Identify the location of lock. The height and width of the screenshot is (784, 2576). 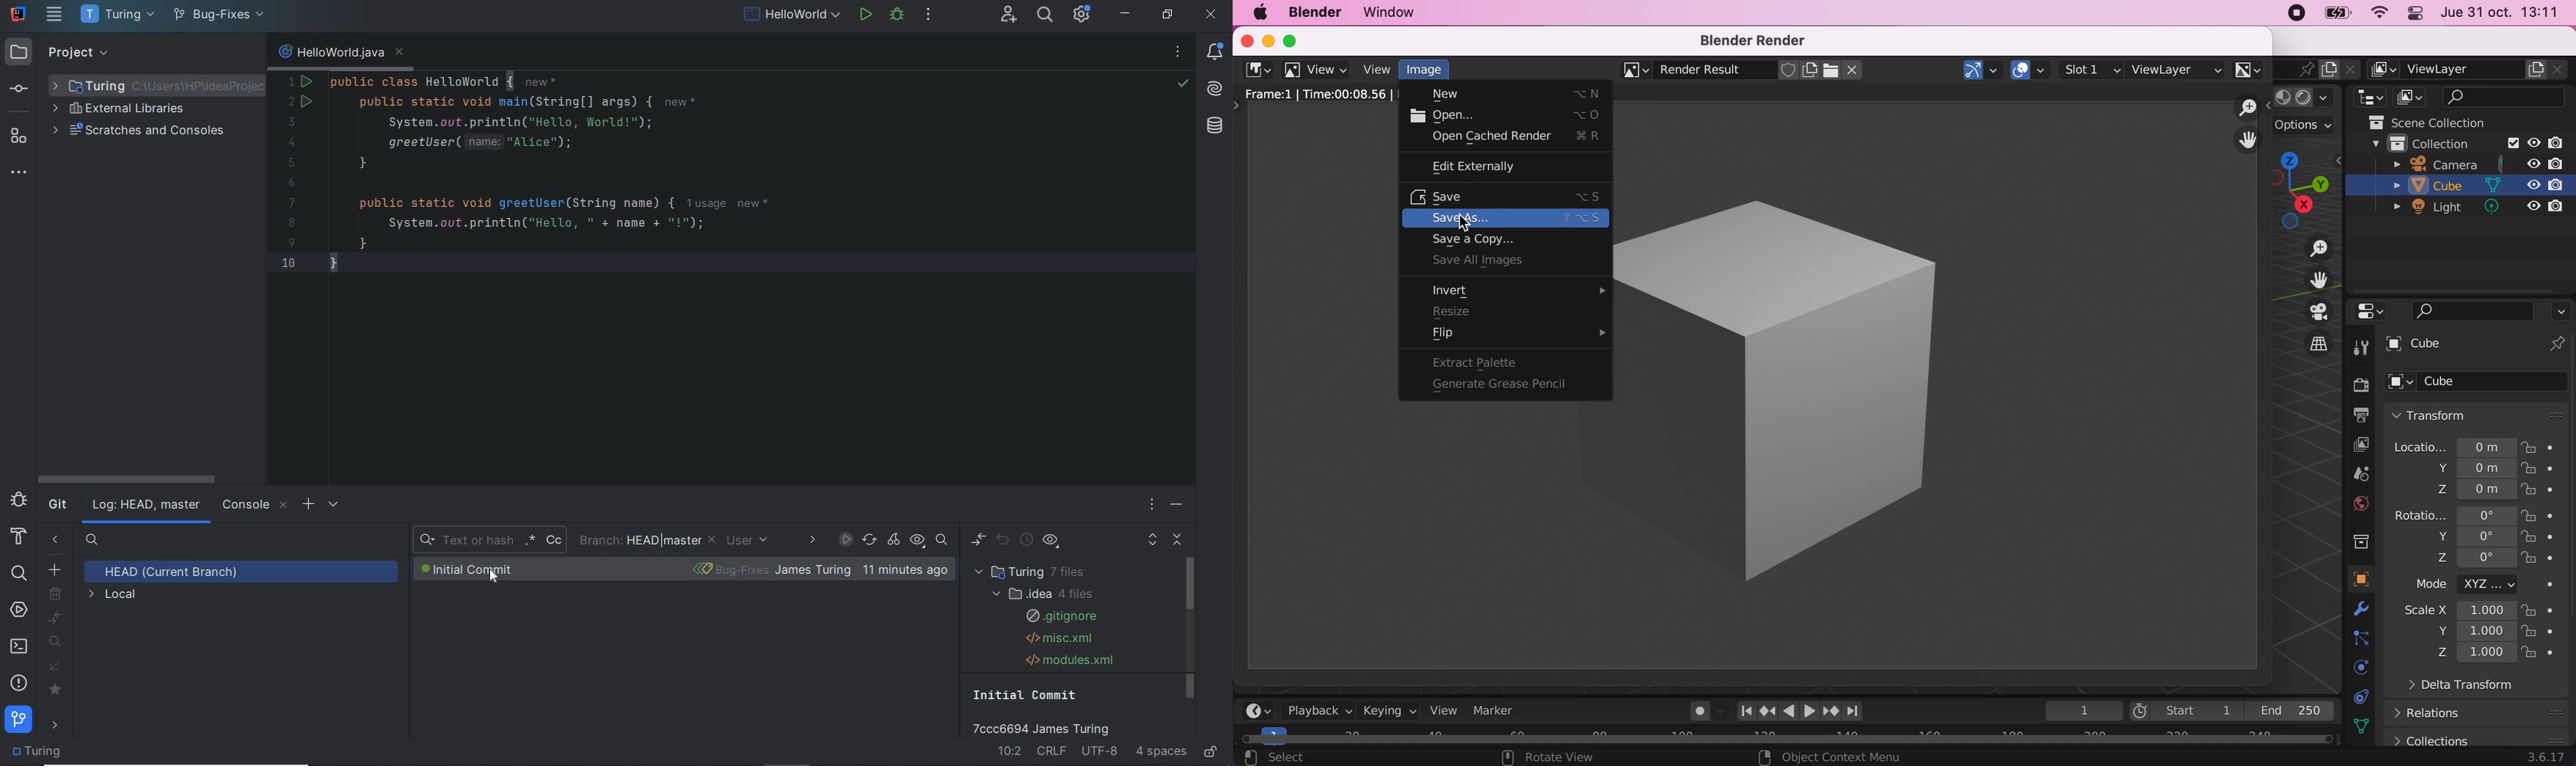
(2541, 612).